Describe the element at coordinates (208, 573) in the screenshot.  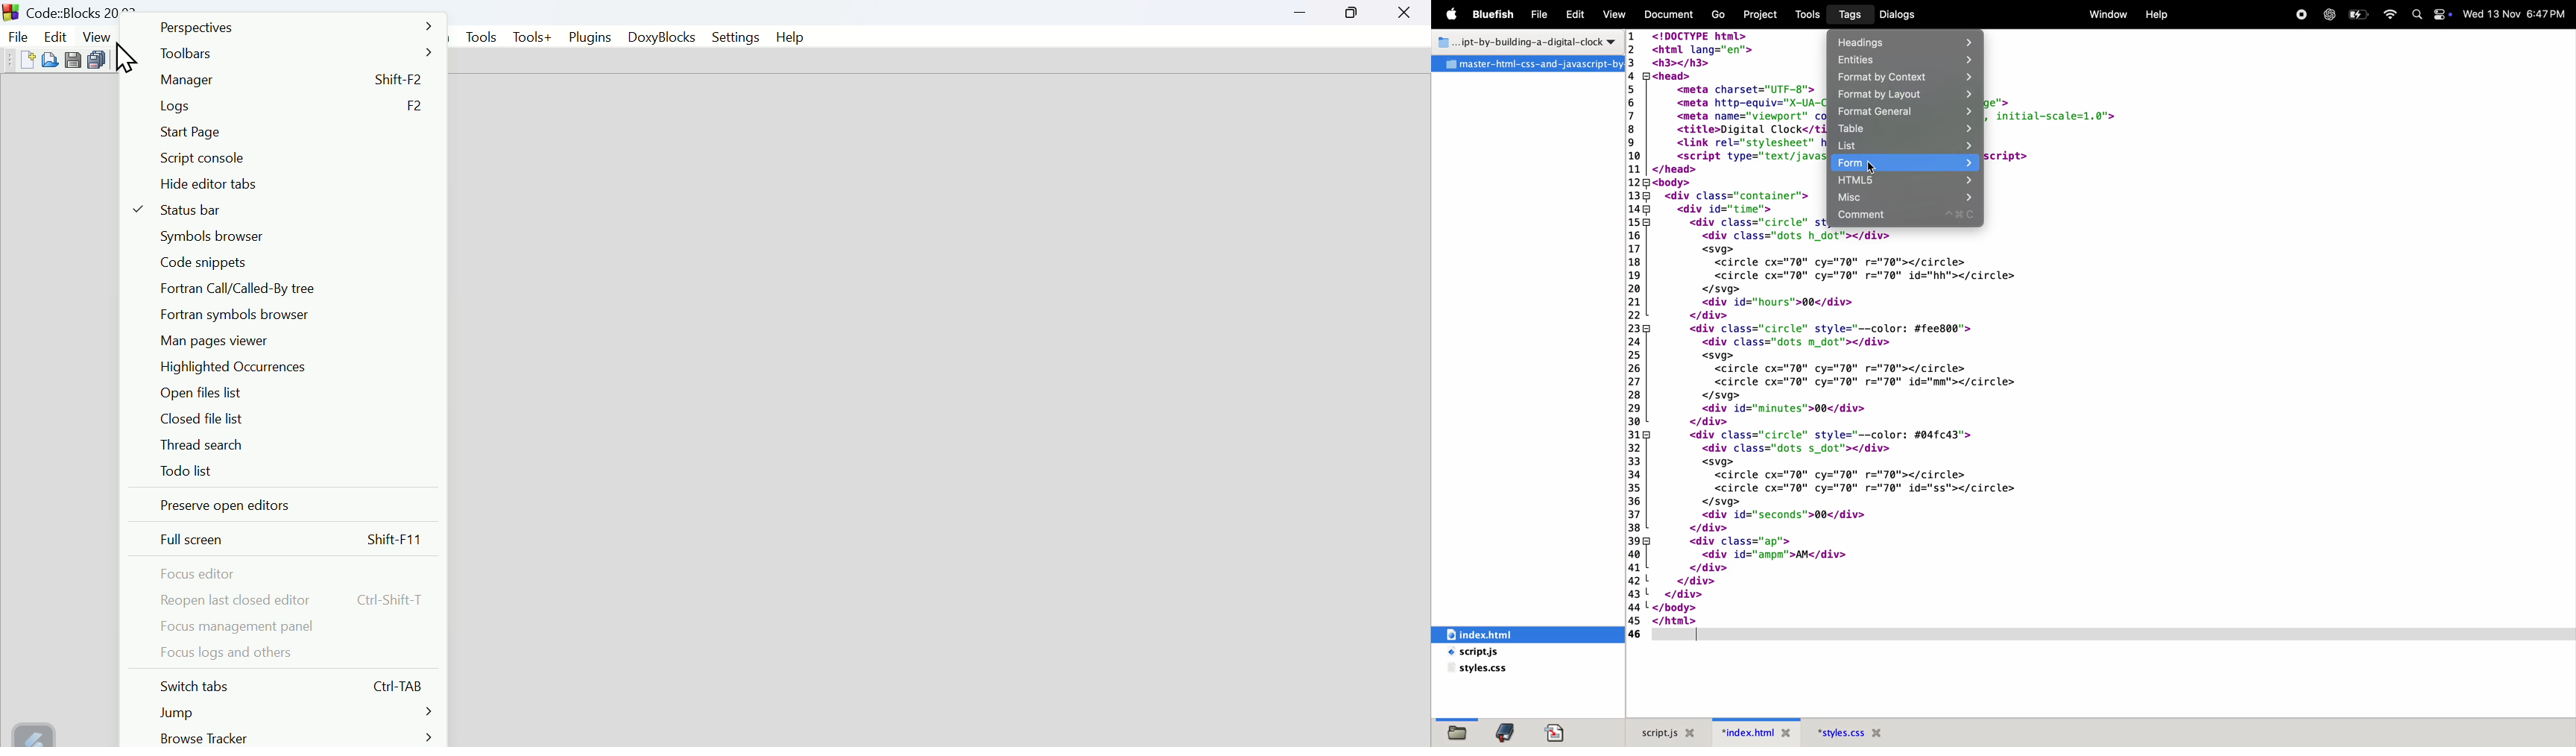
I see `Focus editor` at that location.